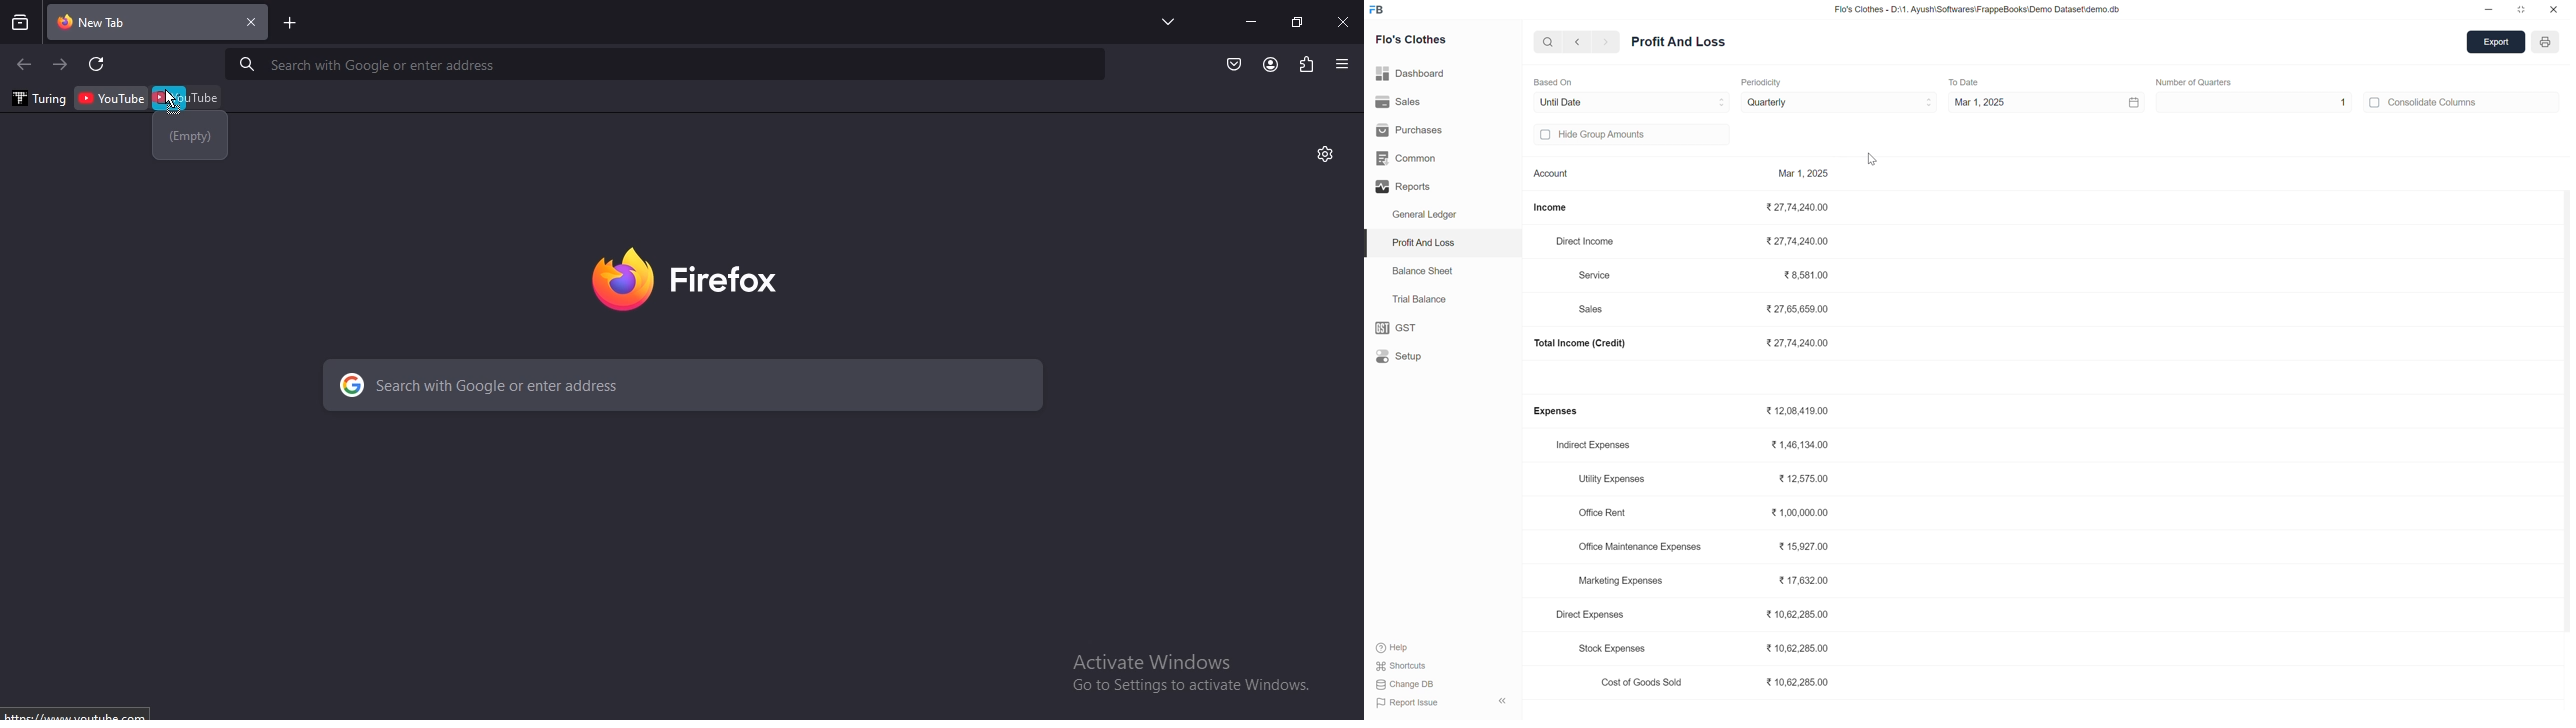 Image resolution: width=2576 pixels, height=728 pixels. Describe the element at coordinates (2487, 10) in the screenshot. I see `minimize` at that location.